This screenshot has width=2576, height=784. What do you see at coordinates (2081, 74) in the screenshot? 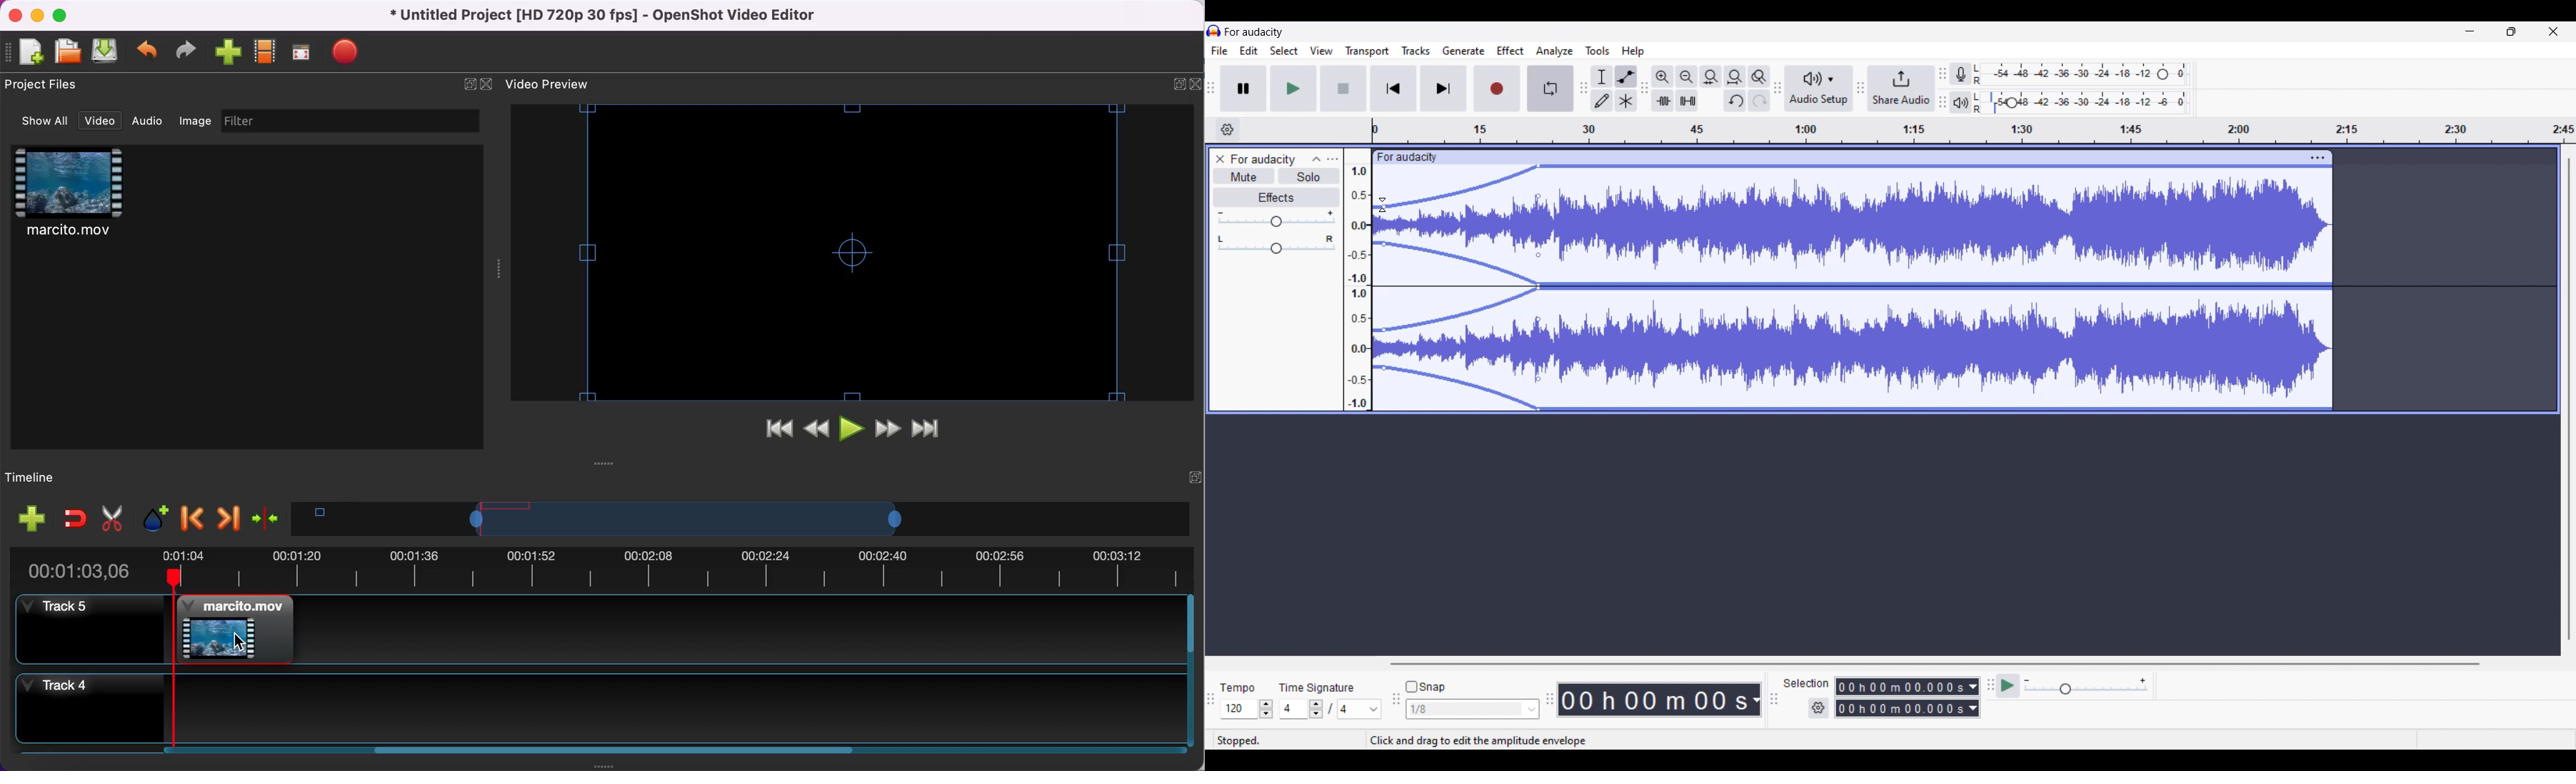
I see `Recording level` at bounding box center [2081, 74].